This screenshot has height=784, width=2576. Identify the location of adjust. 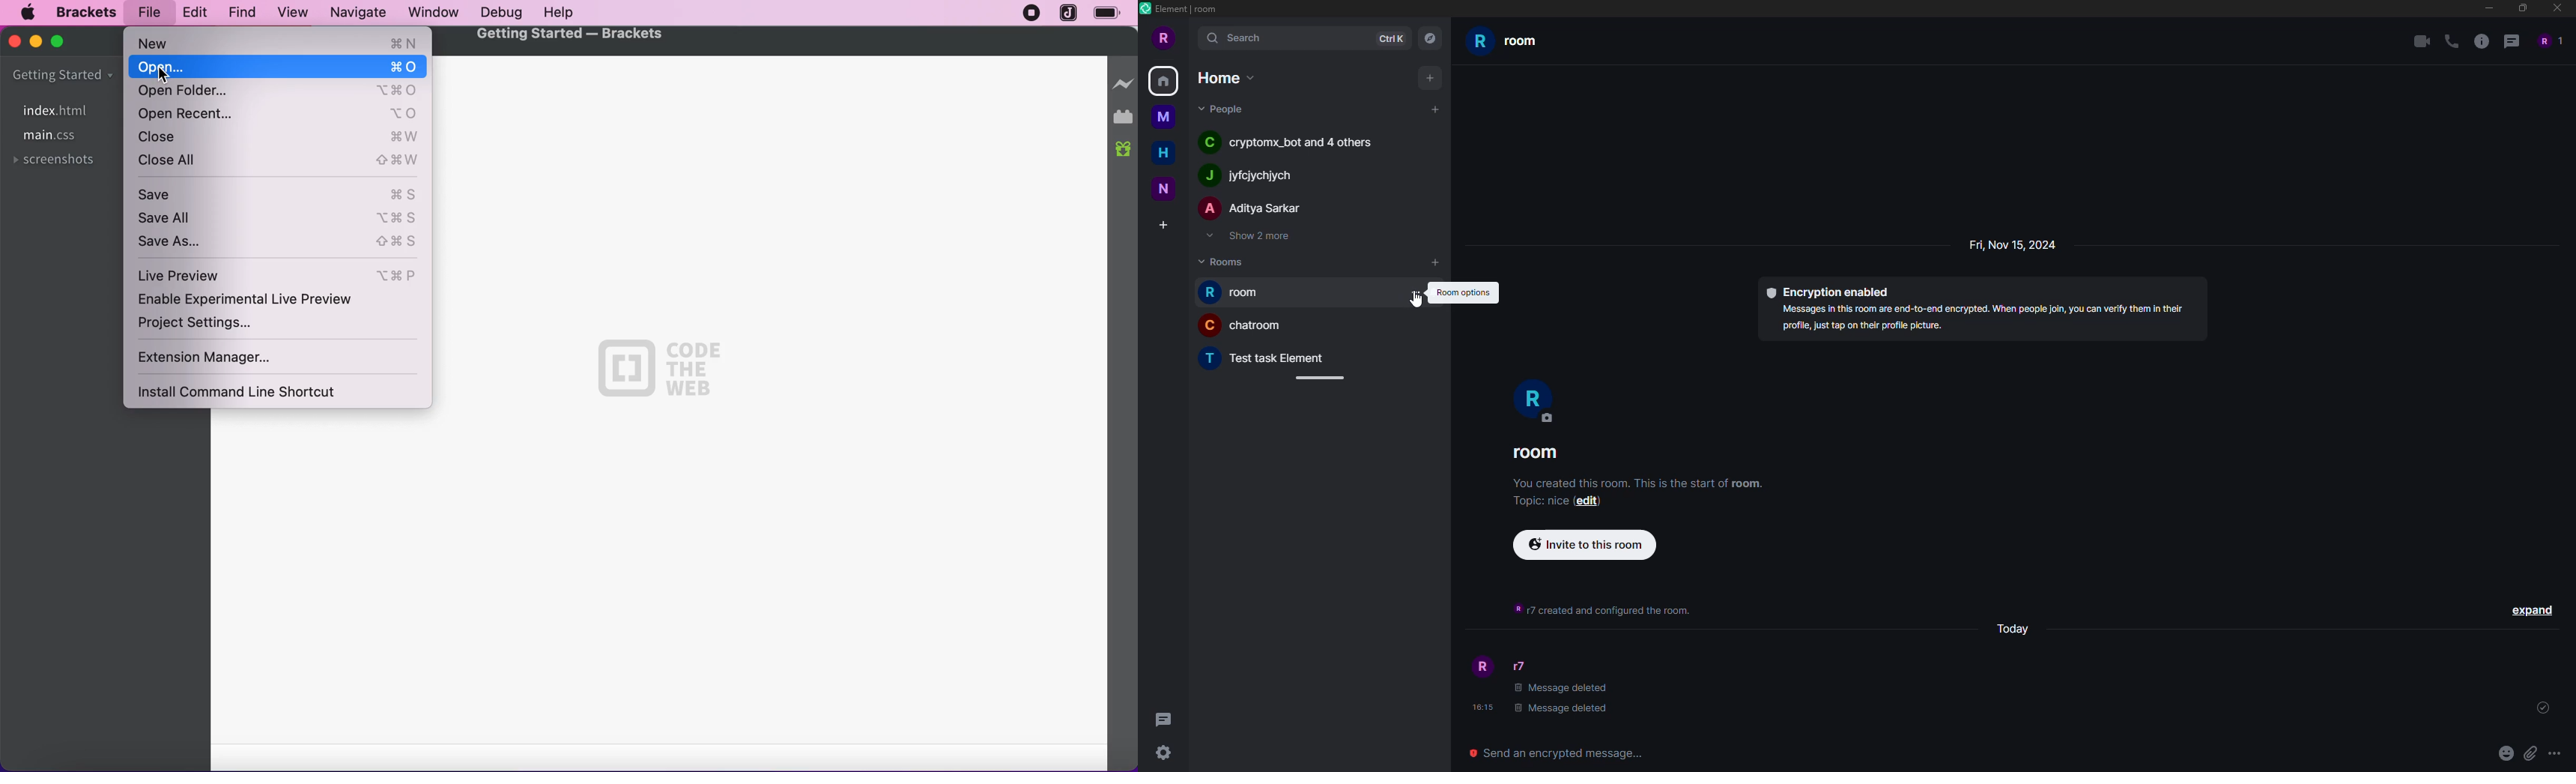
(1321, 377).